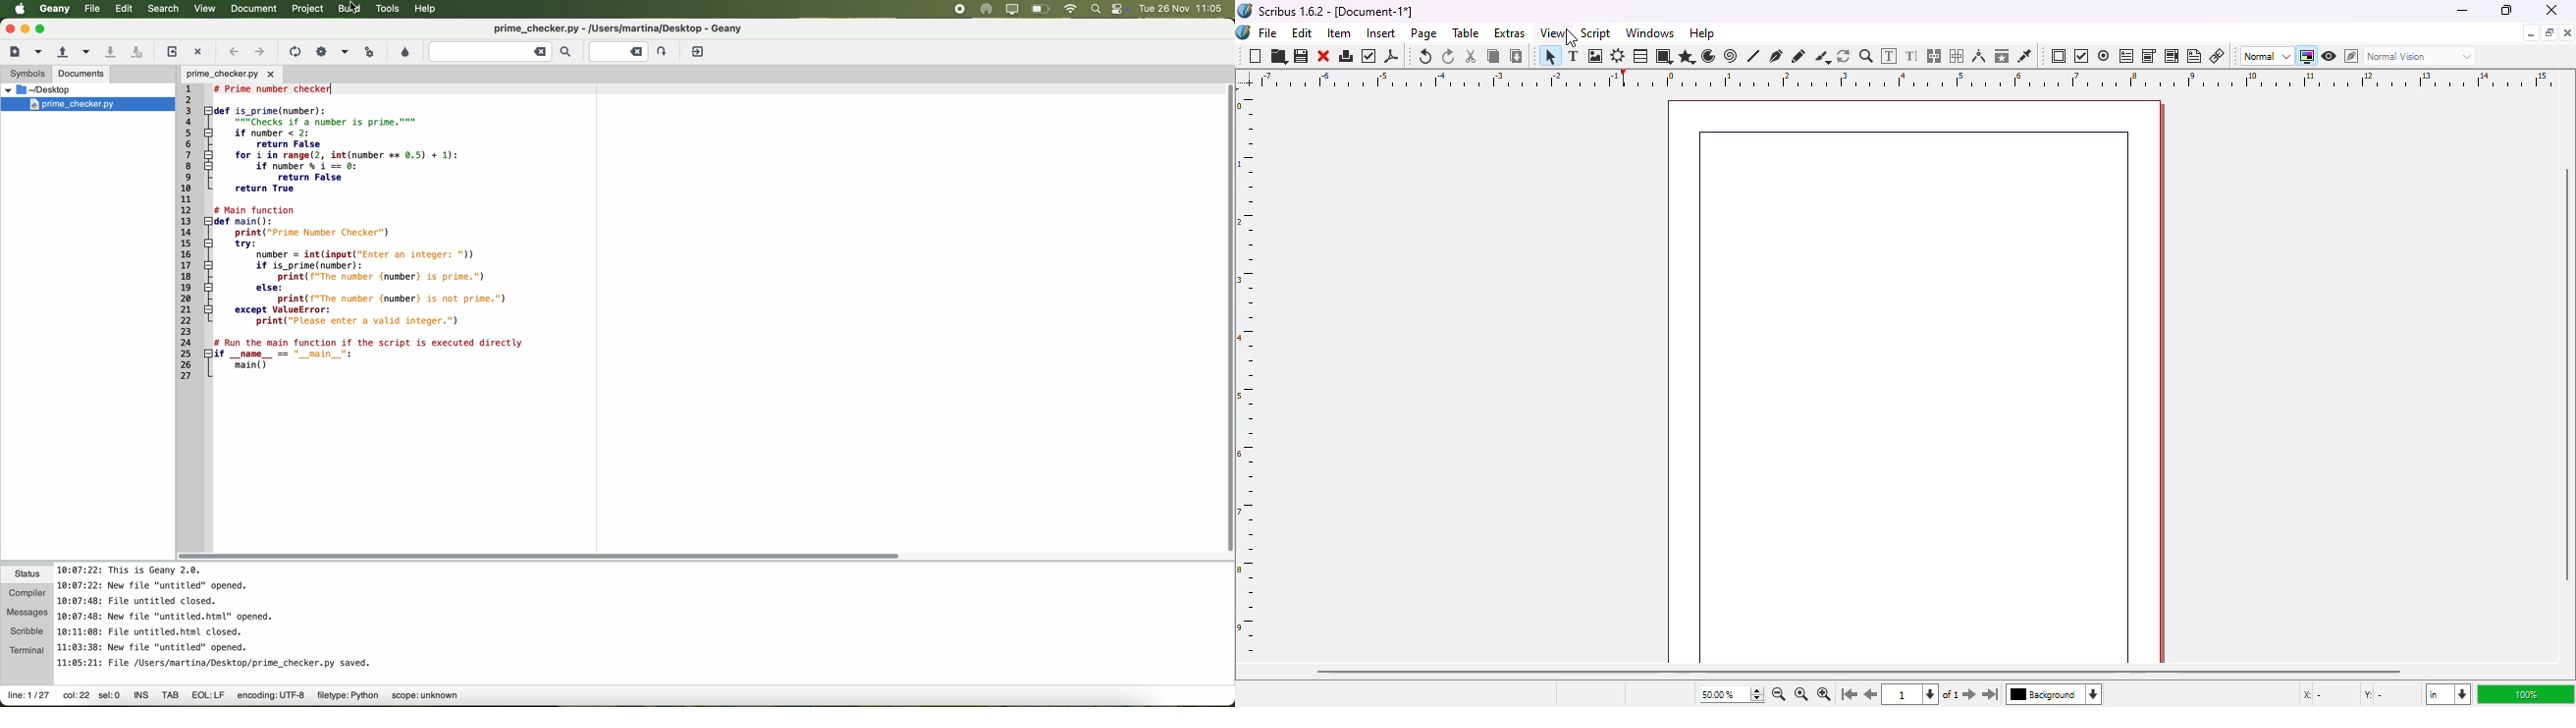 The image size is (2576, 728). Describe the element at coordinates (1641, 56) in the screenshot. I see `table` at that location.